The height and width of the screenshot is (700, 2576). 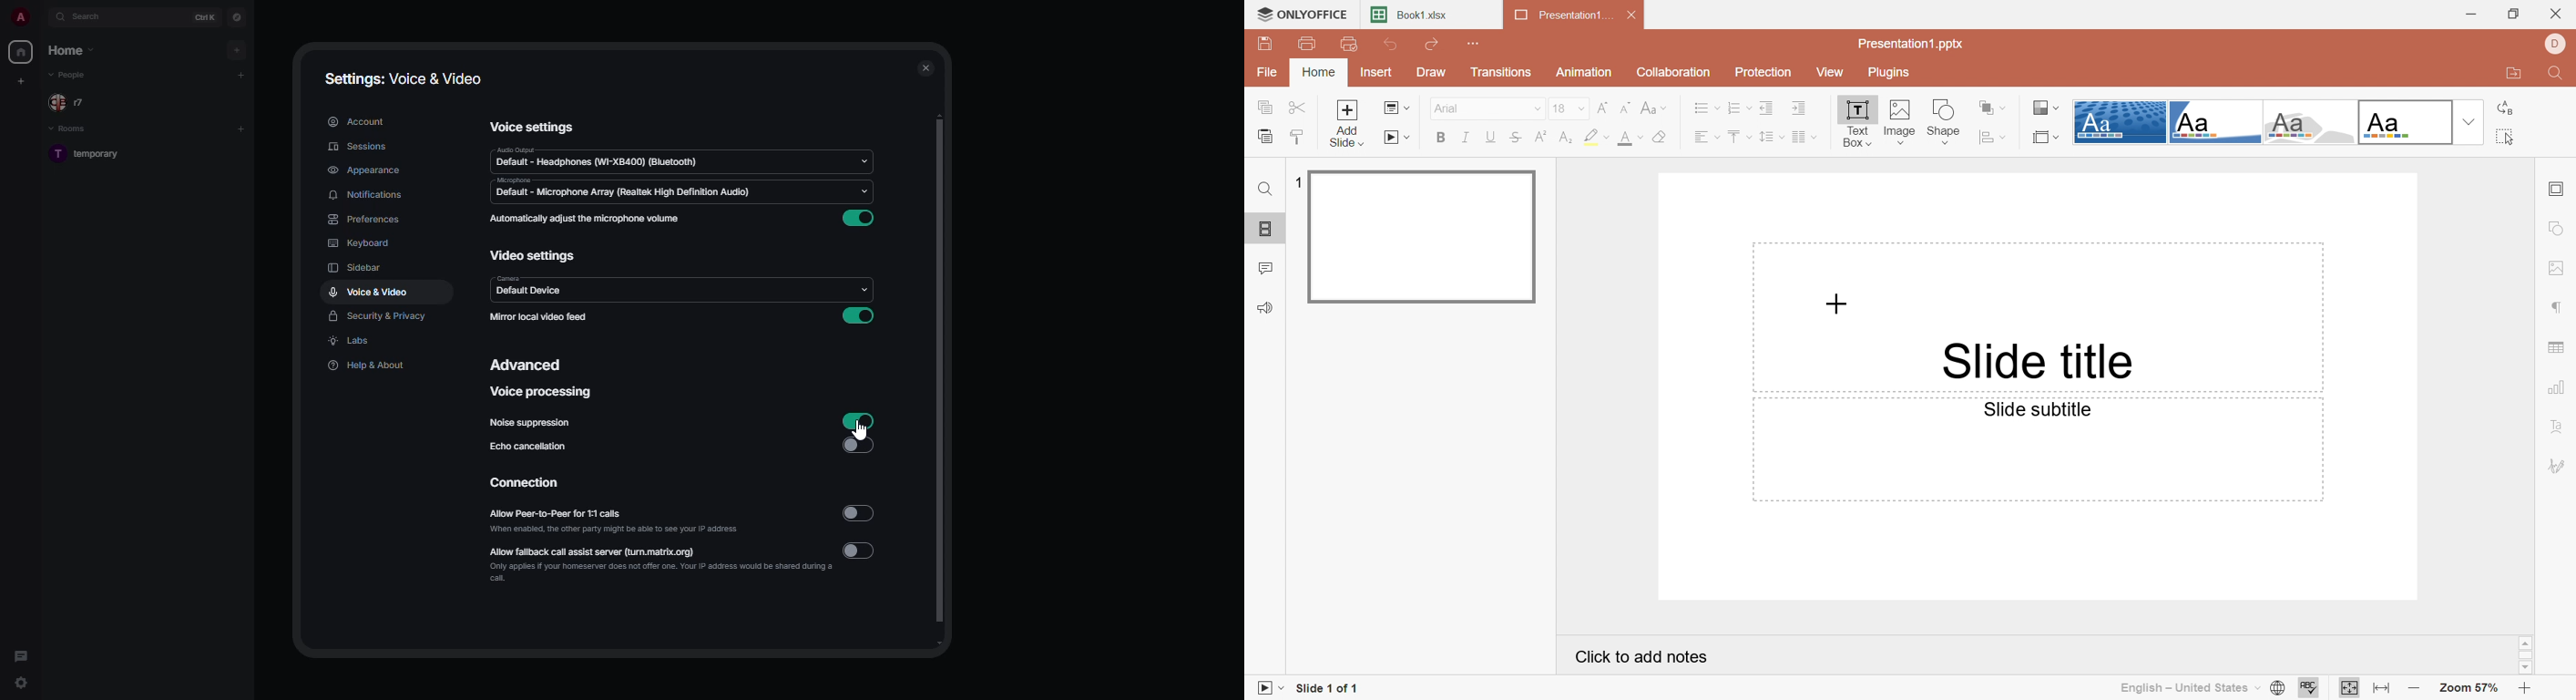 What do you see at coordinates (2515, 74) in the screenshot?
I see `Open file location` at bounding box center [2515, 74].